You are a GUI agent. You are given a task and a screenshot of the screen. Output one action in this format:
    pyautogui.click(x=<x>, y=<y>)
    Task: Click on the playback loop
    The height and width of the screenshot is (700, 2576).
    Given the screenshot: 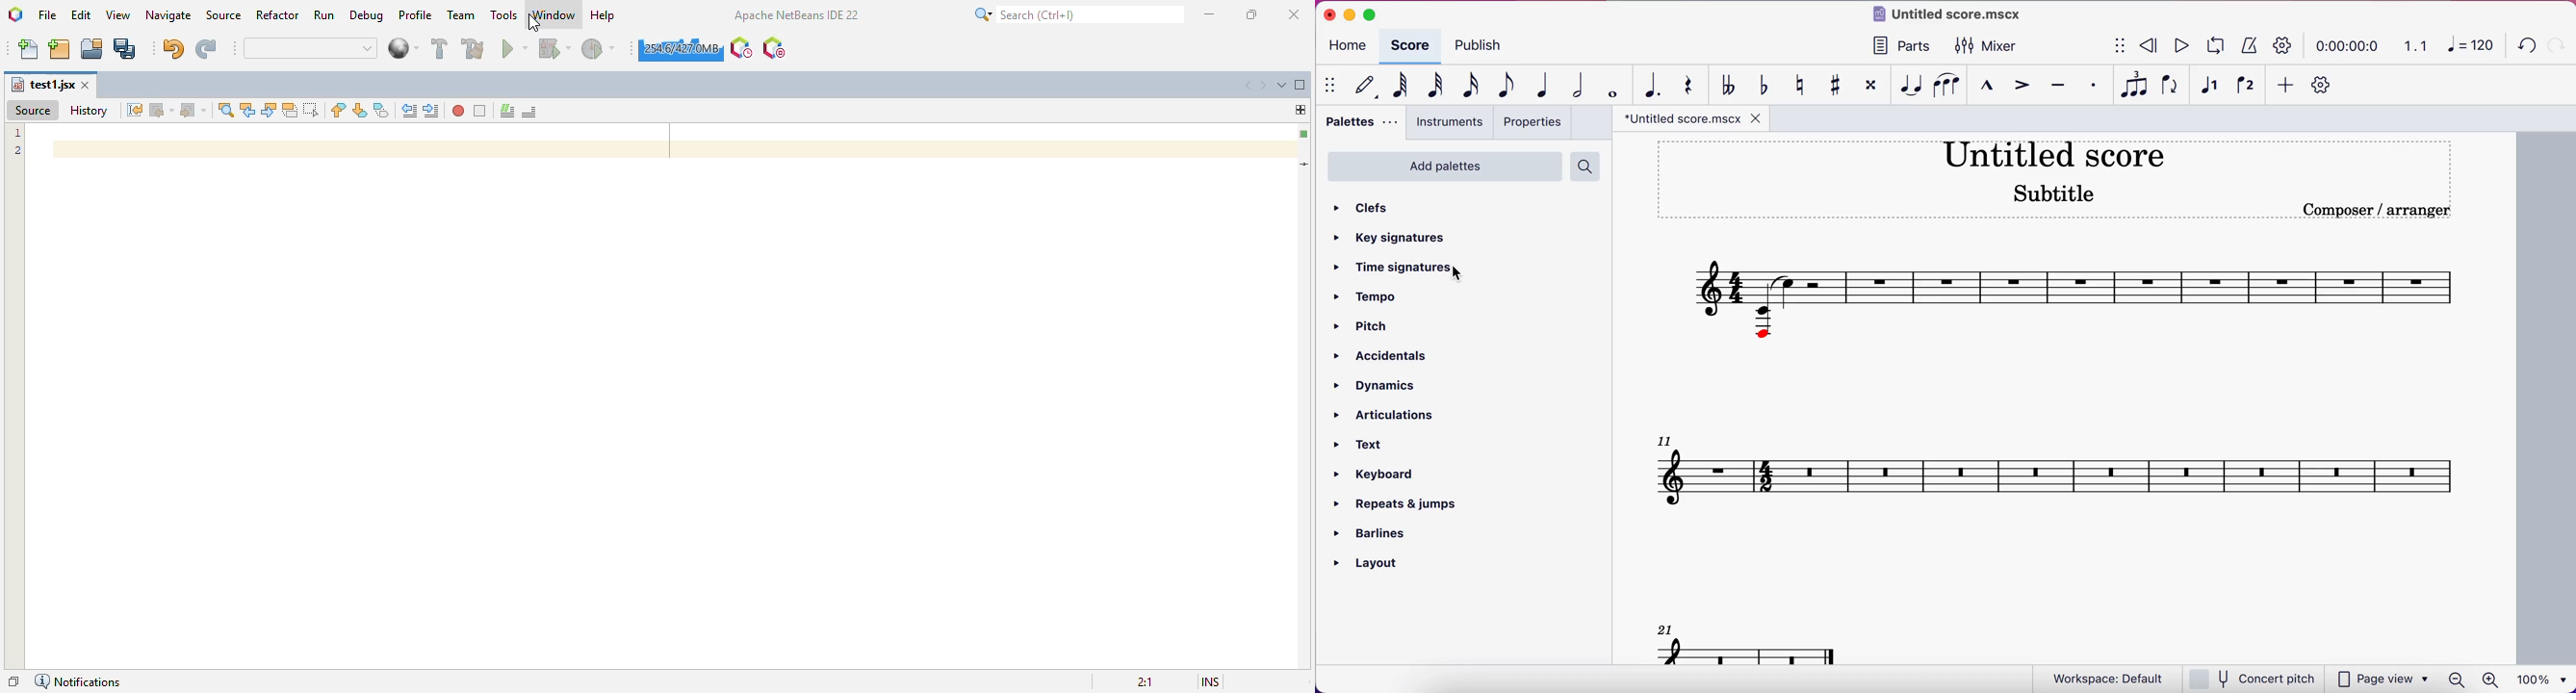 What is the action you would take?
    pyautogui.click(x=2218, y=44)
    